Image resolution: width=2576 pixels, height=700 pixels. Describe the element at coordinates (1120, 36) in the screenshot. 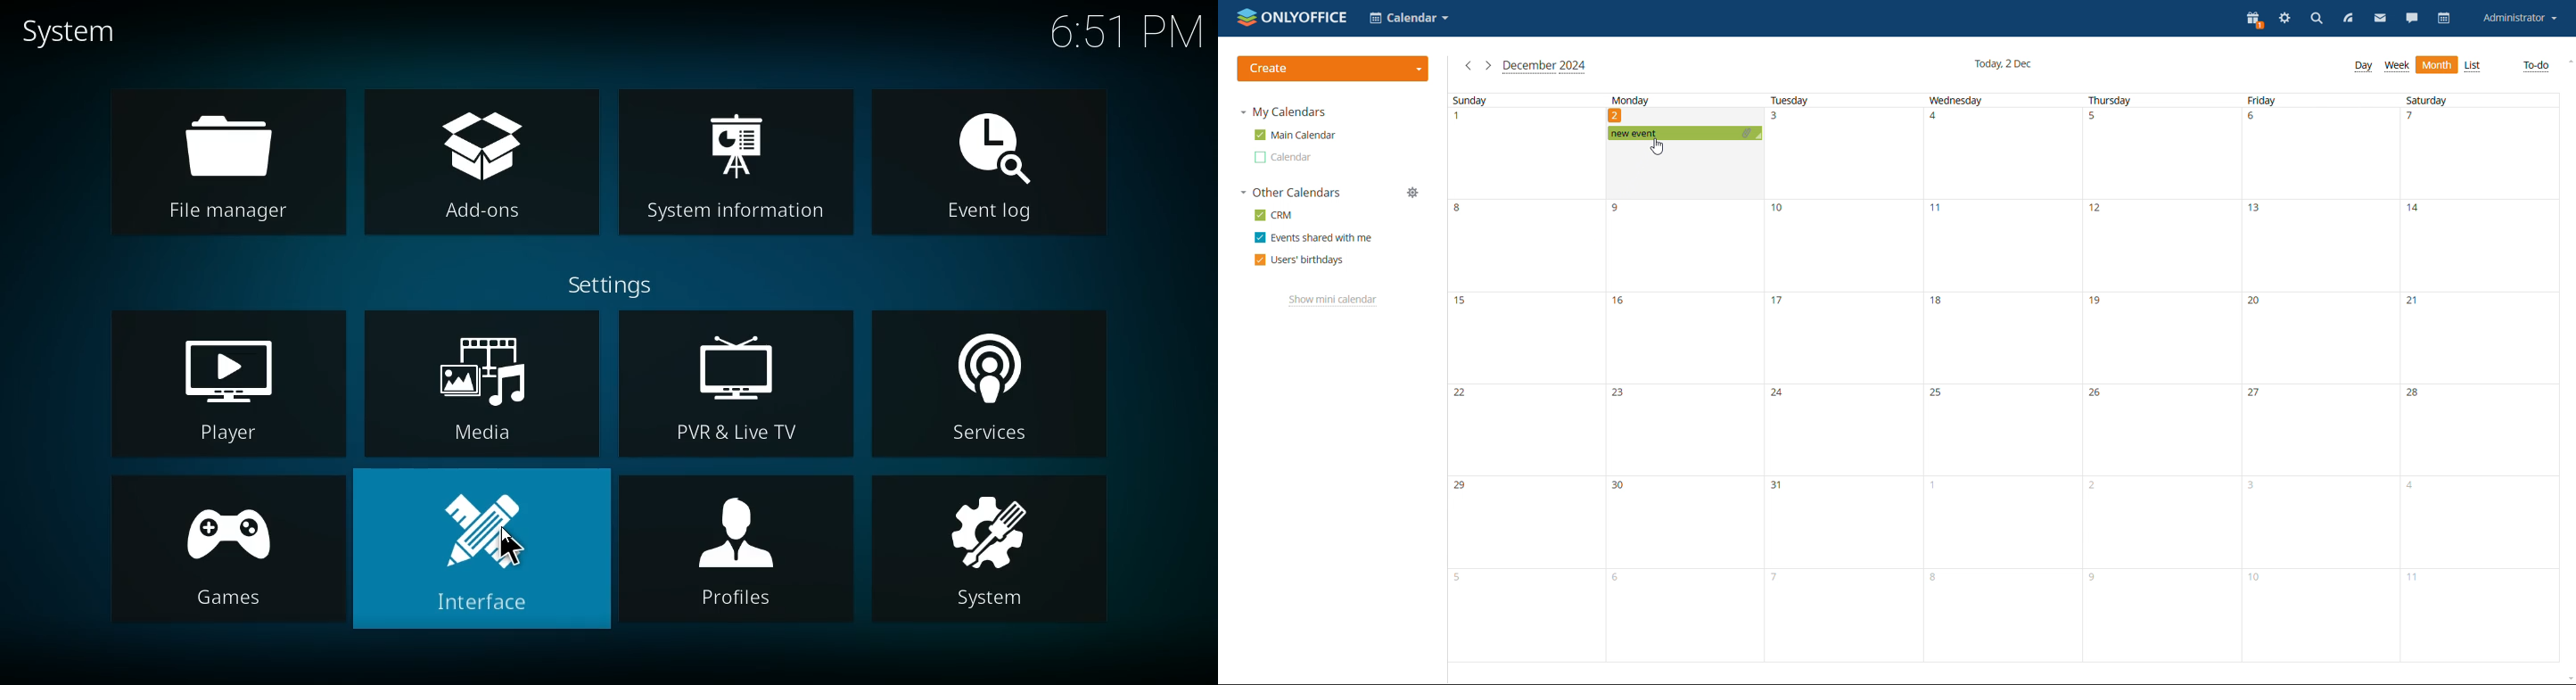

I see `time` at that location.